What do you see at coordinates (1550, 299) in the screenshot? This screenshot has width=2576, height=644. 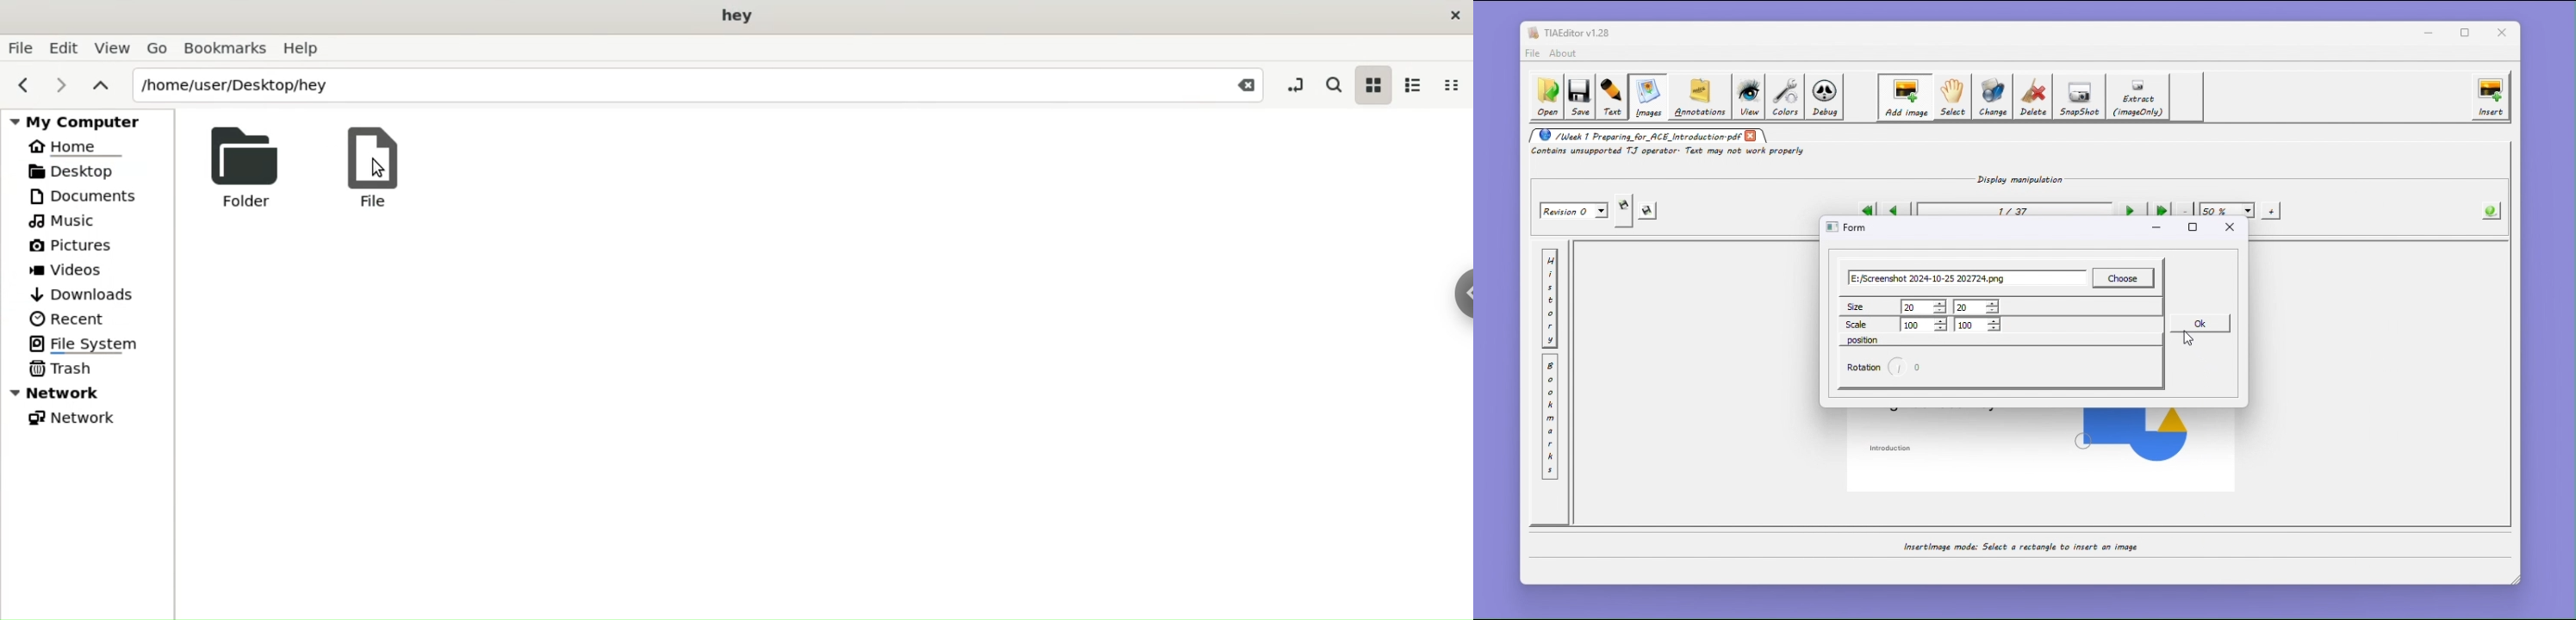 I see `History` at bounding box center [1550, 299].